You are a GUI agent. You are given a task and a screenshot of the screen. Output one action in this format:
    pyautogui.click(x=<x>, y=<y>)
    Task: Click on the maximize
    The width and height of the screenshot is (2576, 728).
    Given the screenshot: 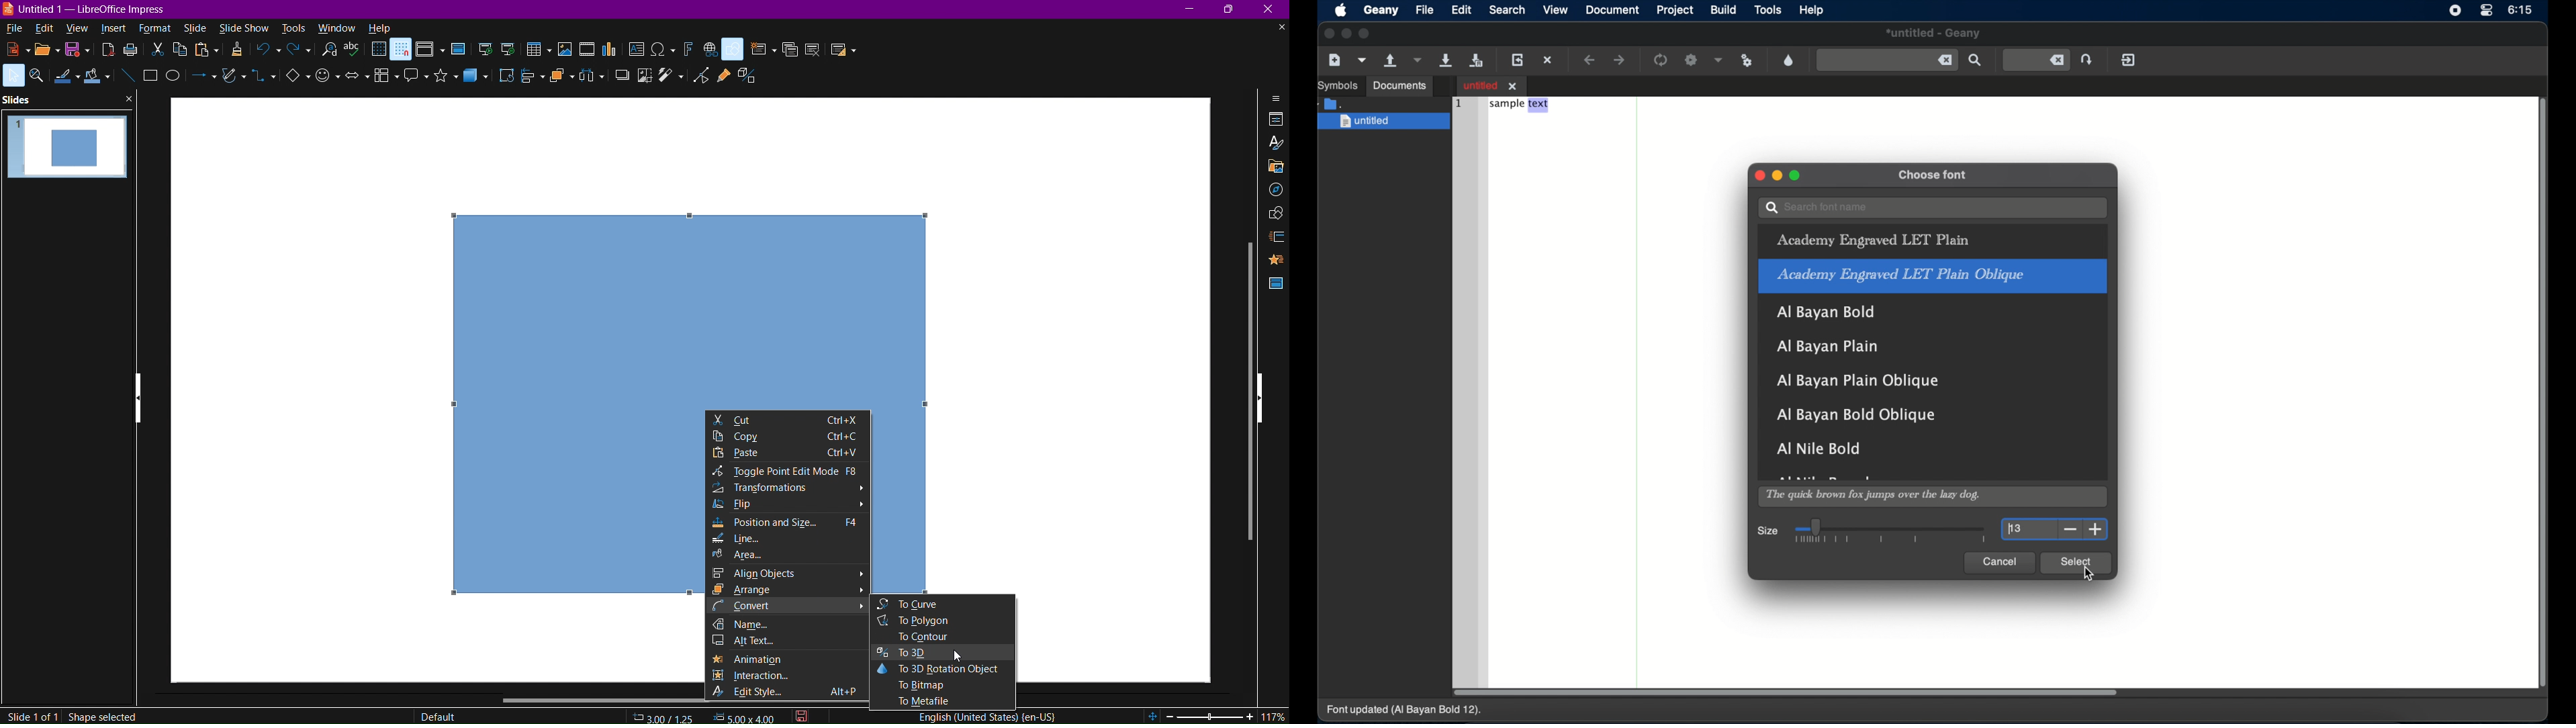 What is the action you would take?
    pyautogui.click(x=1366, y=34)
    